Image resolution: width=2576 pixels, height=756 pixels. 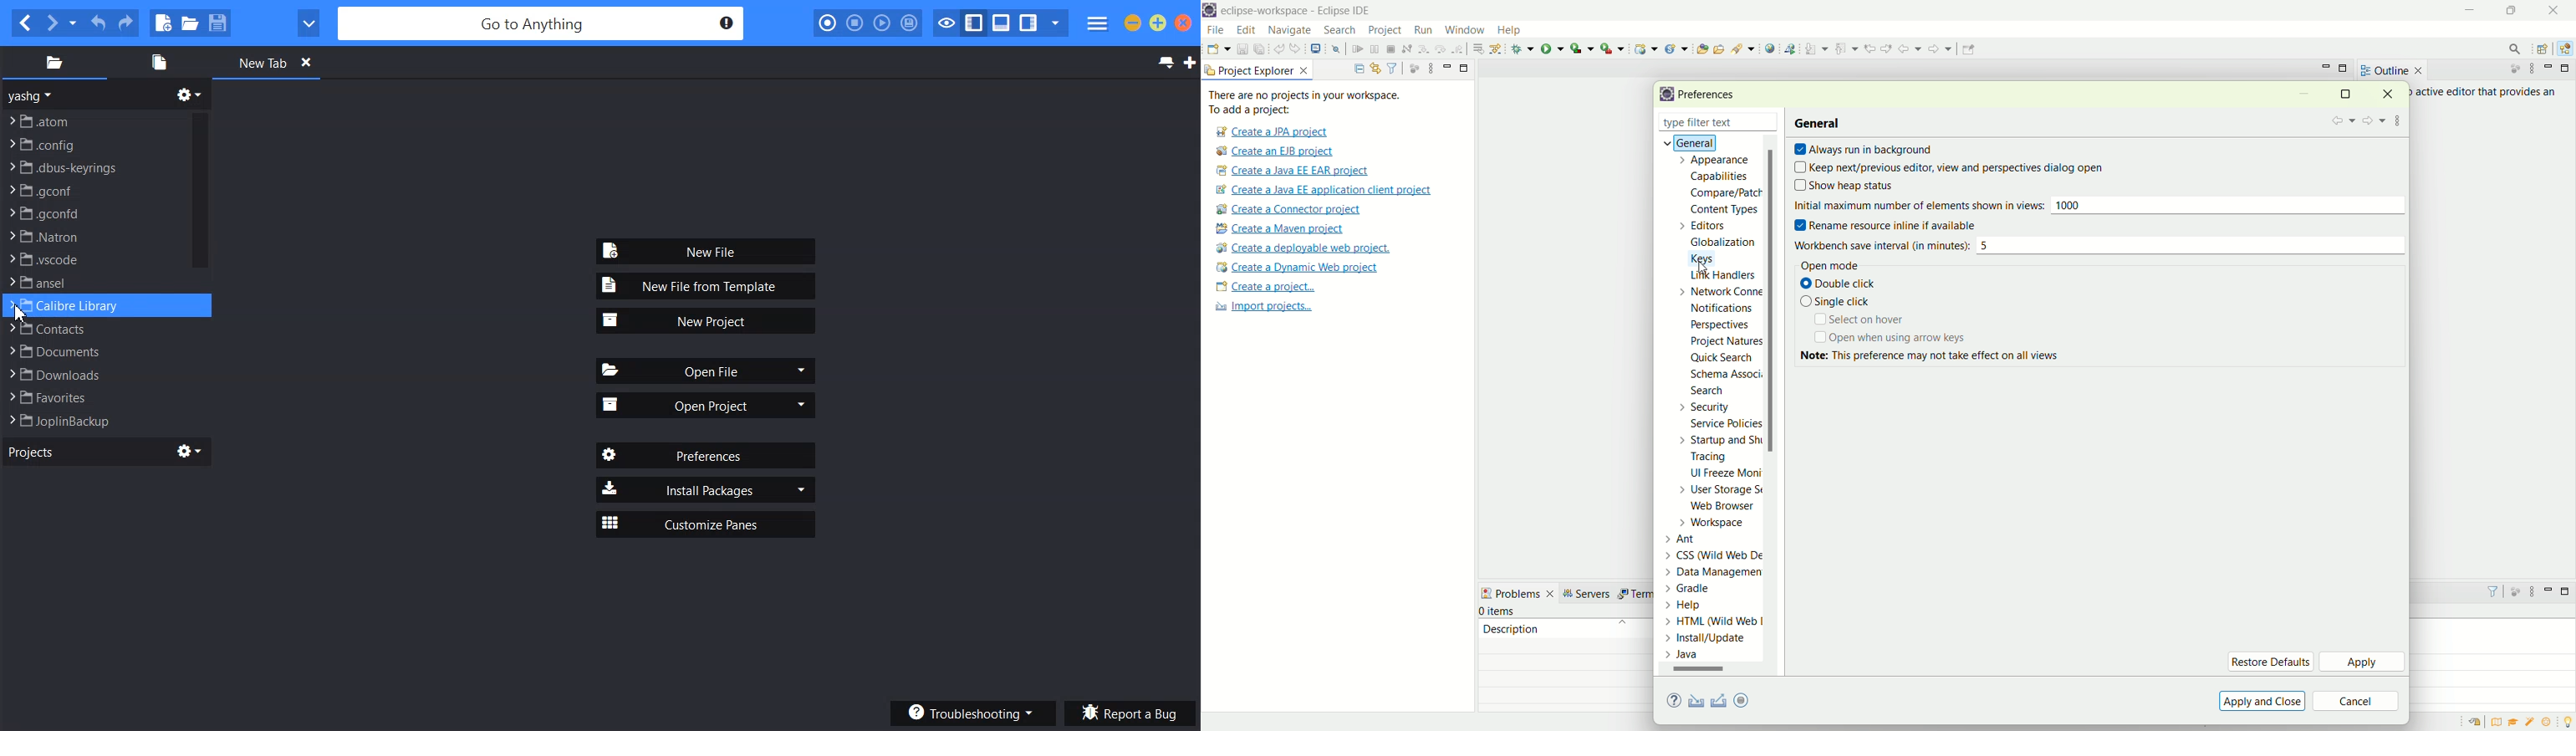 I want to click on use step filters, so click(x=1497, y=48).